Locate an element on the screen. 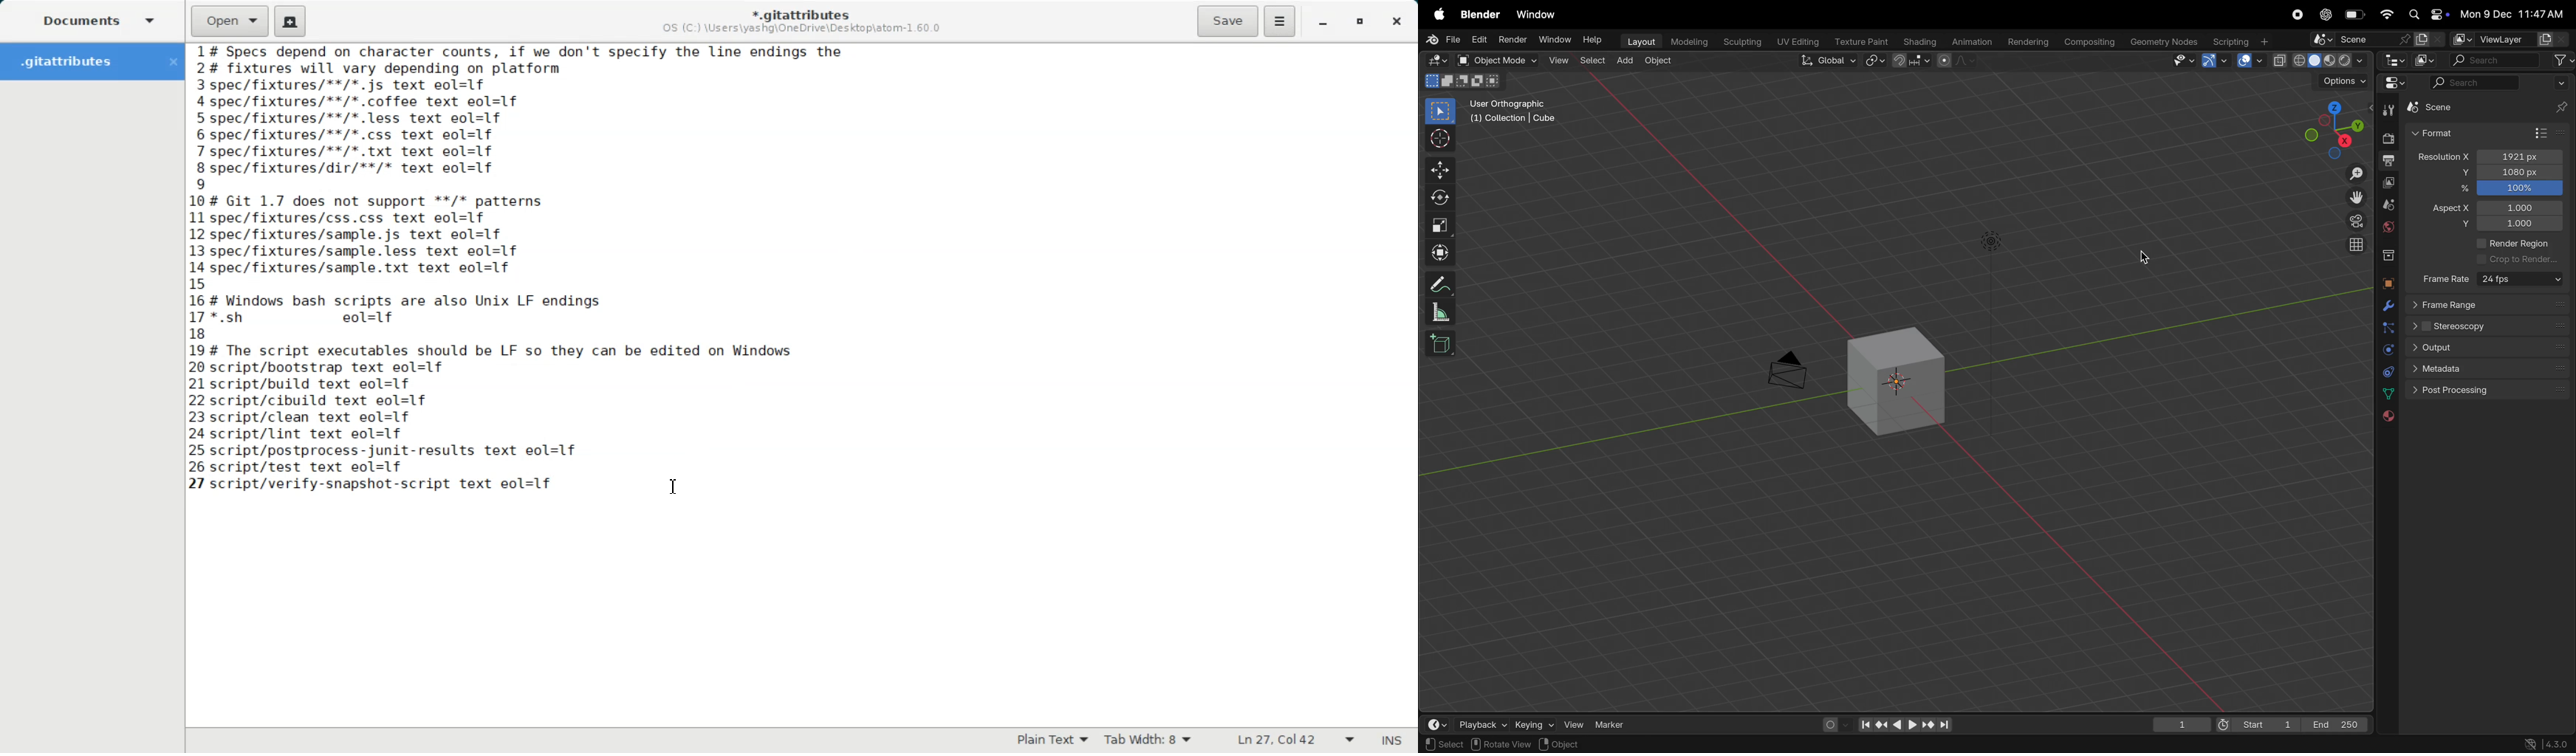  view point is located at coordinates (2336, 127).